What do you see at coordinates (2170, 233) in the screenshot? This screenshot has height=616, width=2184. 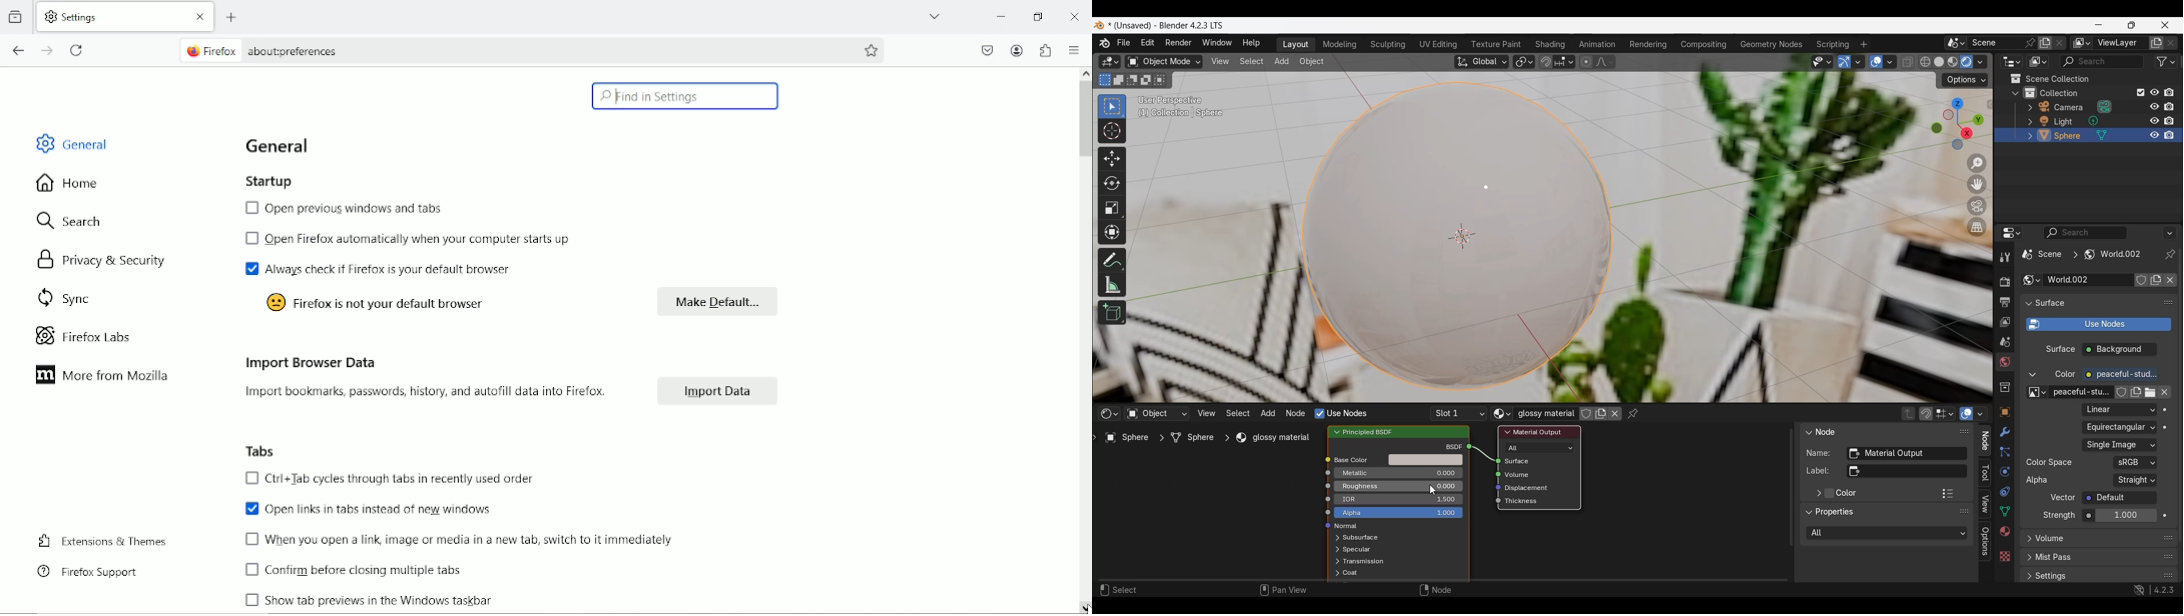 I see `More options` at bounding box center [2170, 233].